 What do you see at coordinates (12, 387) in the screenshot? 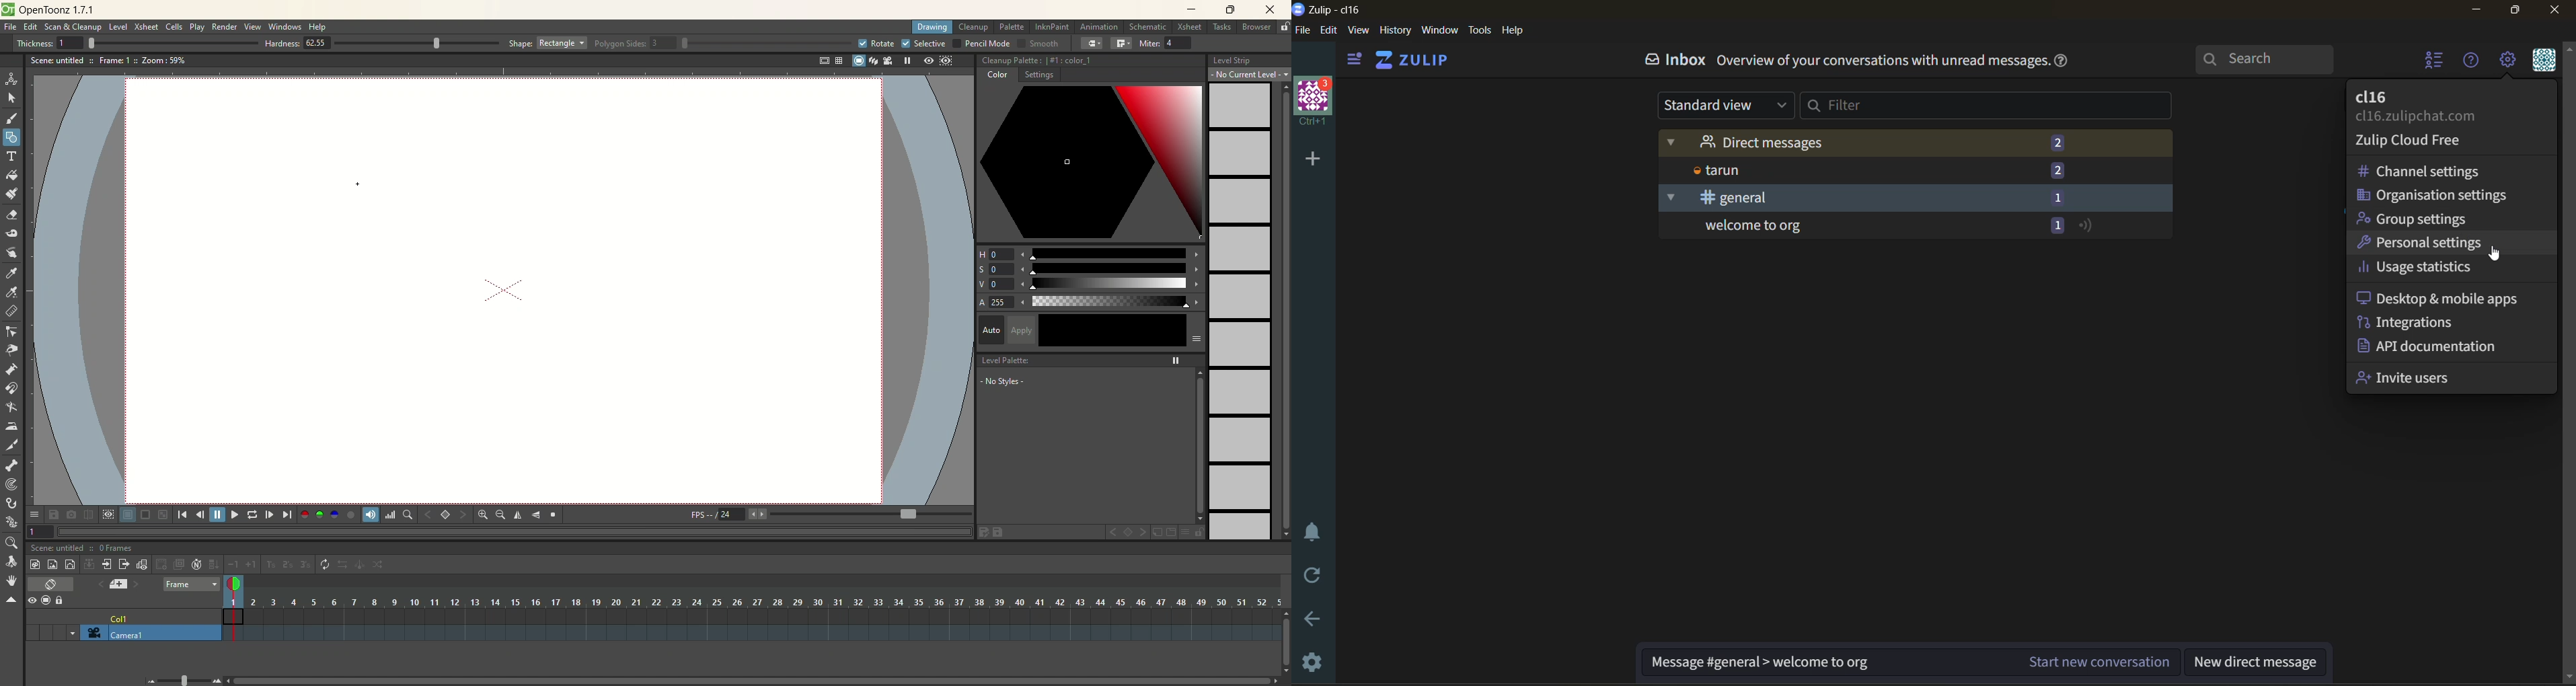
I see `magnet ` at bounding box center [12, 387].